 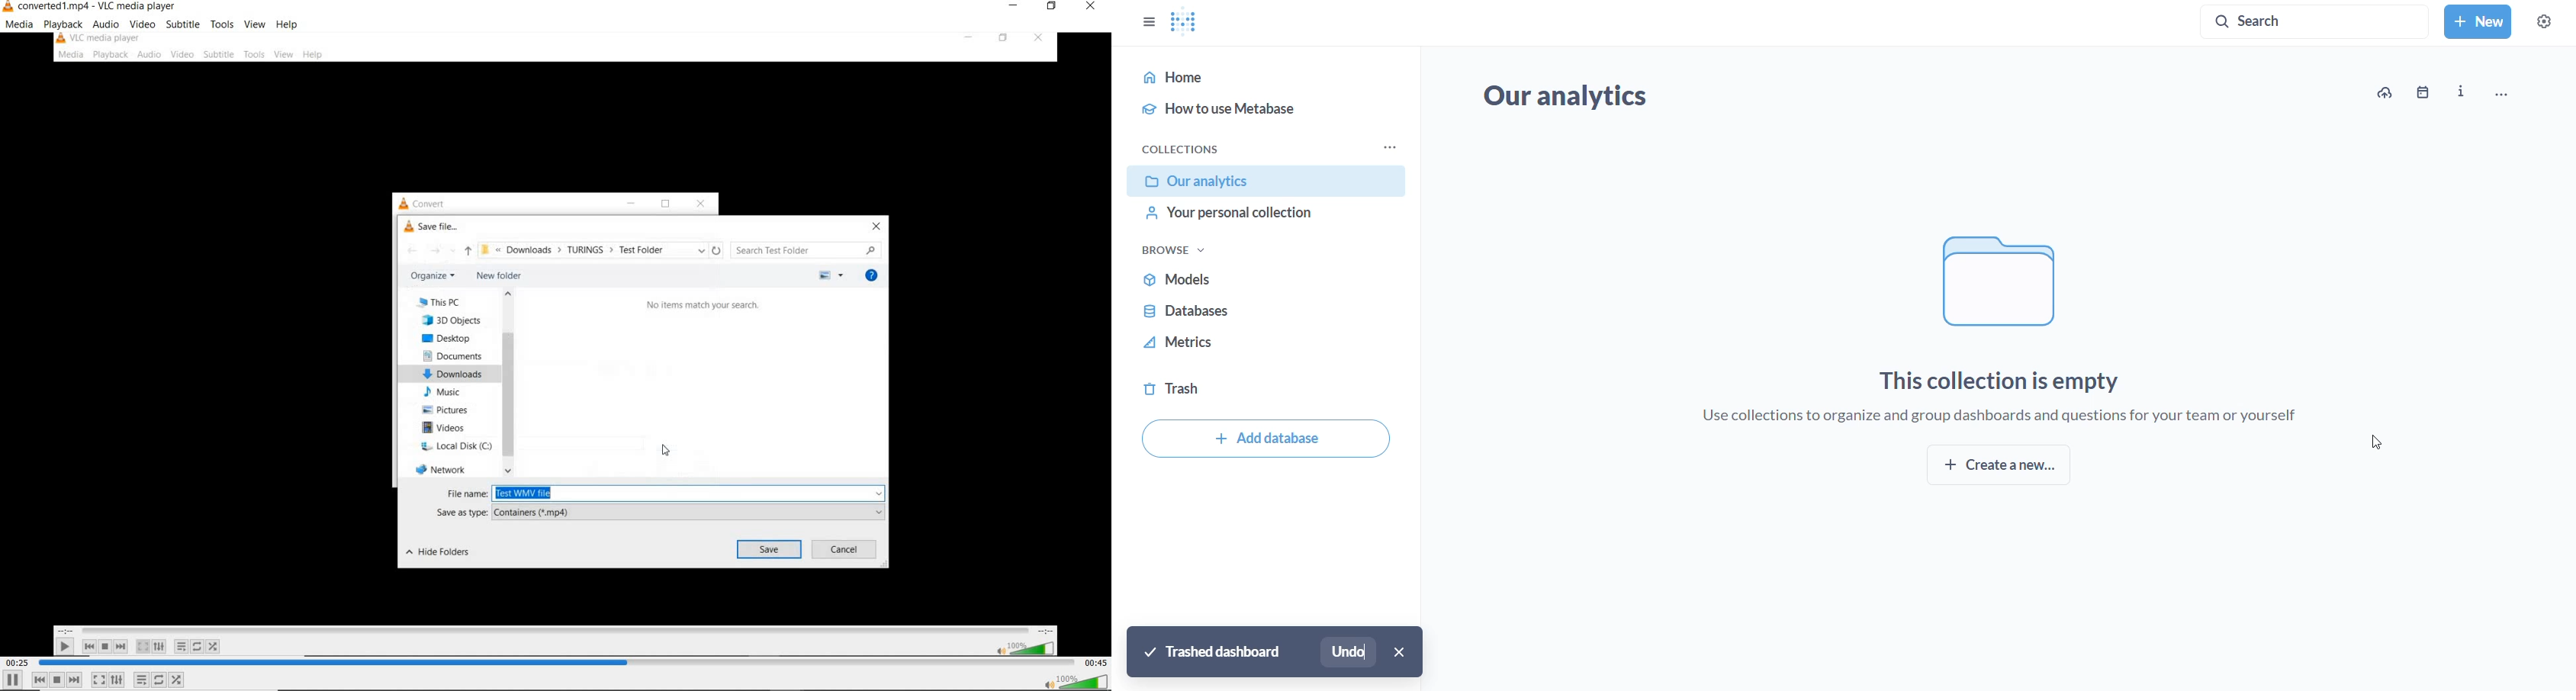 What do you see at coordinates (13, 680) in the screenshot?
I see `pause` at bounding box center [13, 680].